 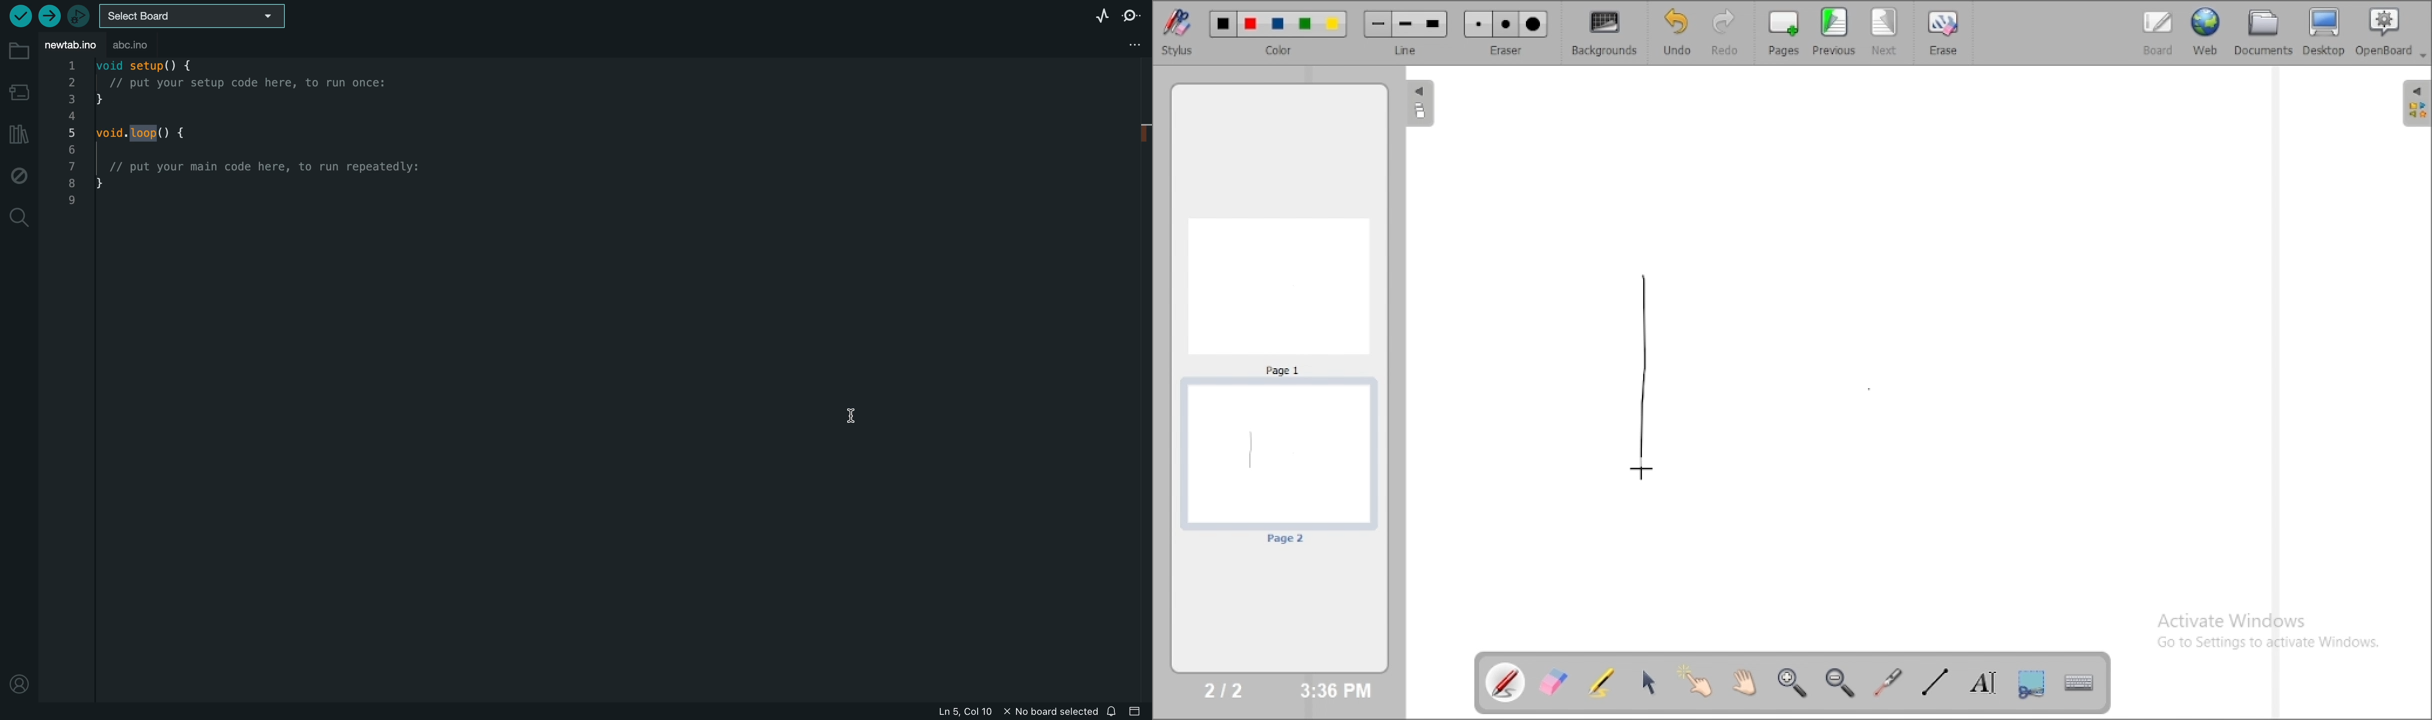 I want to click on capture part of the screen, so click(x=2031, y=683).